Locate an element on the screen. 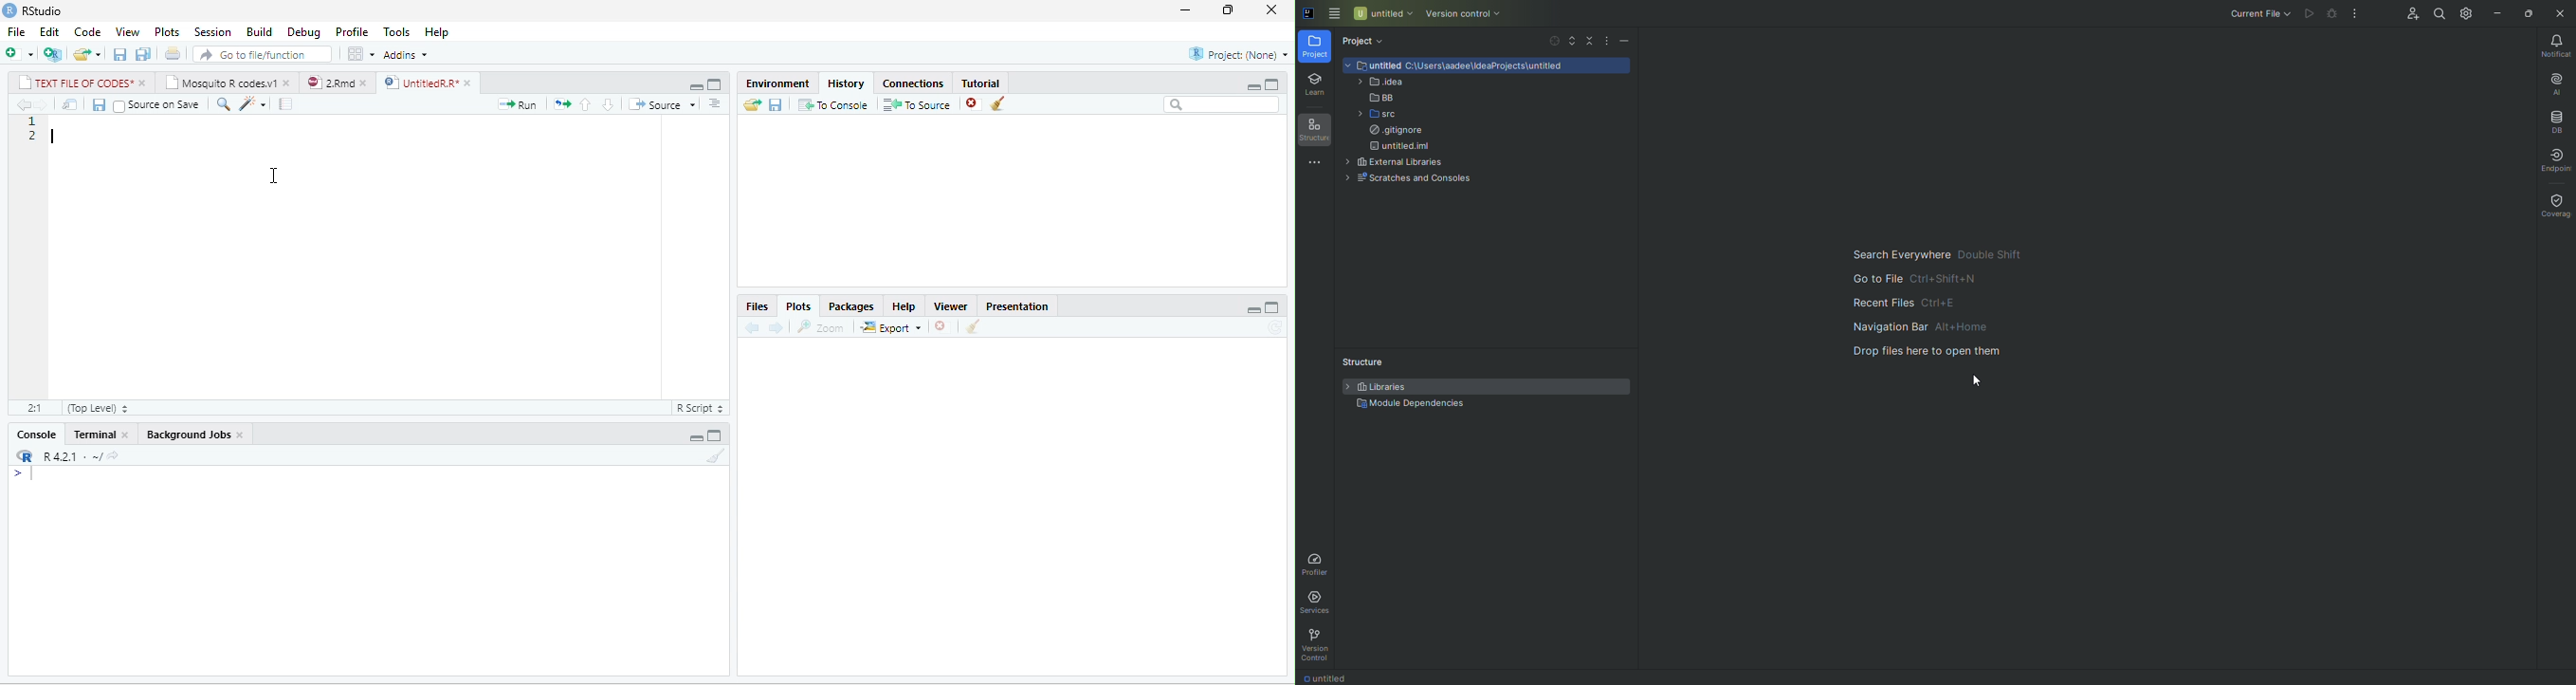 This screenshot has width=2576, height=700. cursor is located at coordinates (275, 176).